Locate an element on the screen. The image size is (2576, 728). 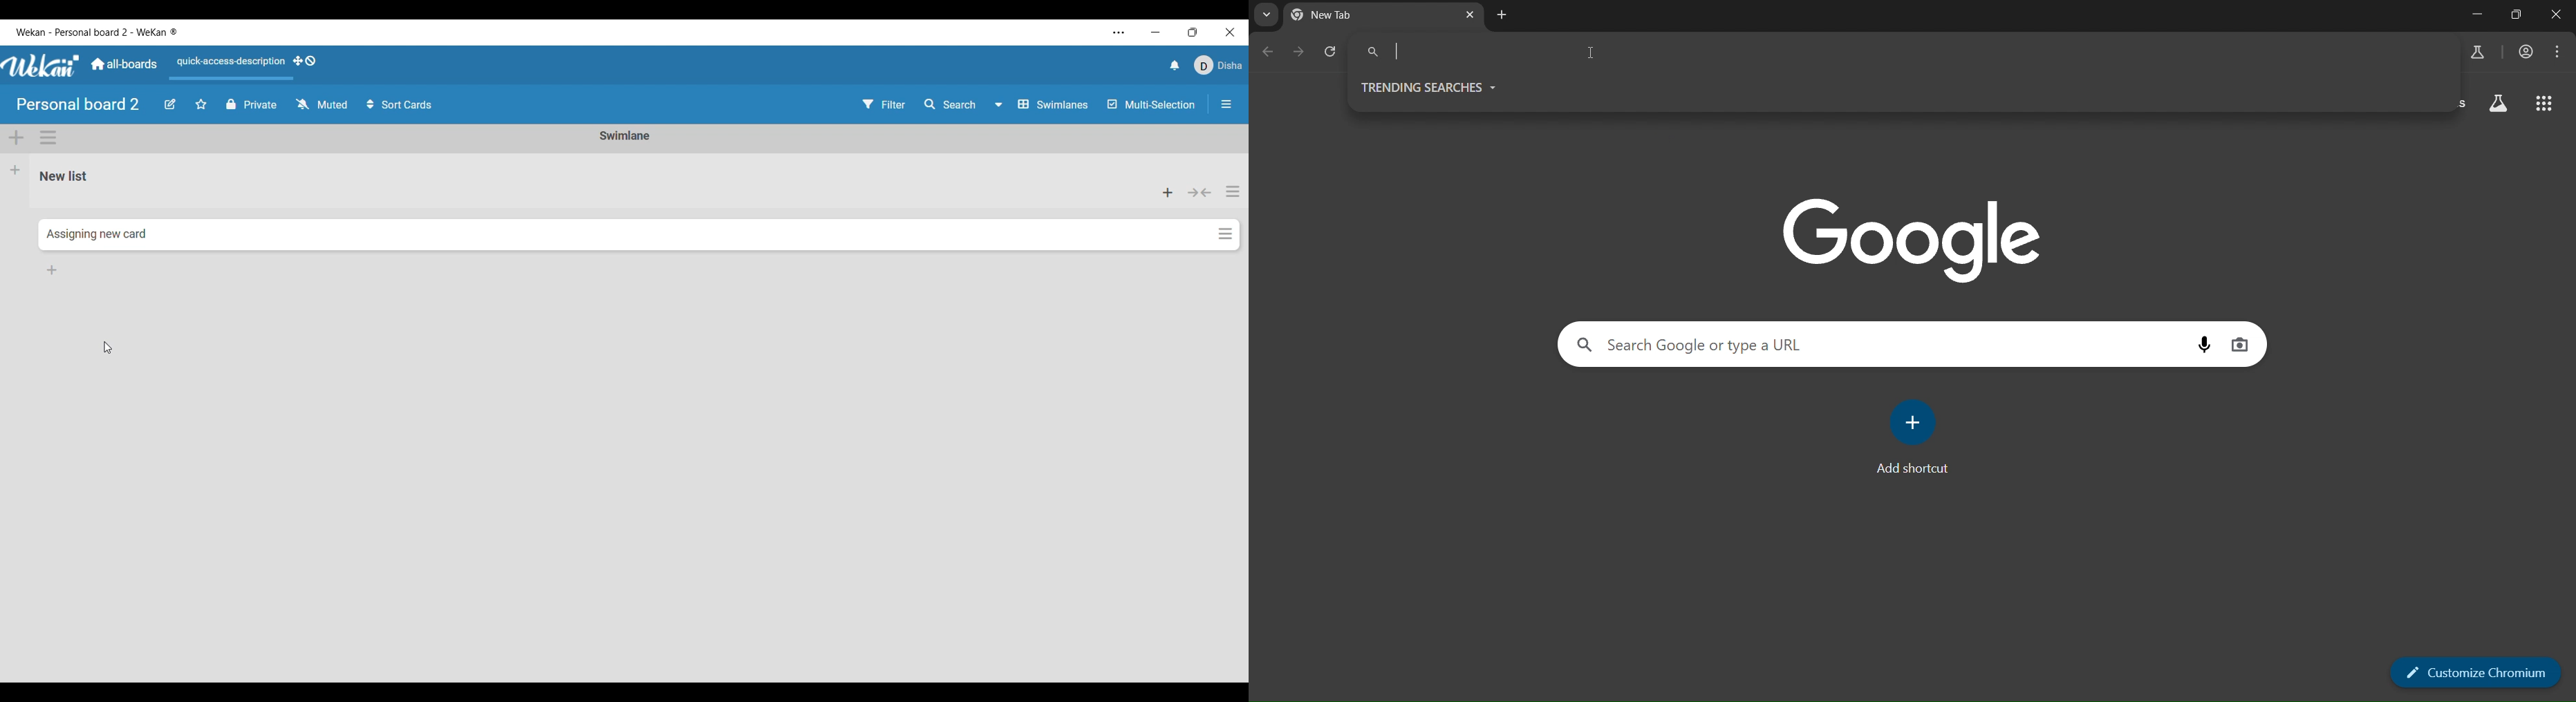
Minimize is located at coordinates (1156, 32).